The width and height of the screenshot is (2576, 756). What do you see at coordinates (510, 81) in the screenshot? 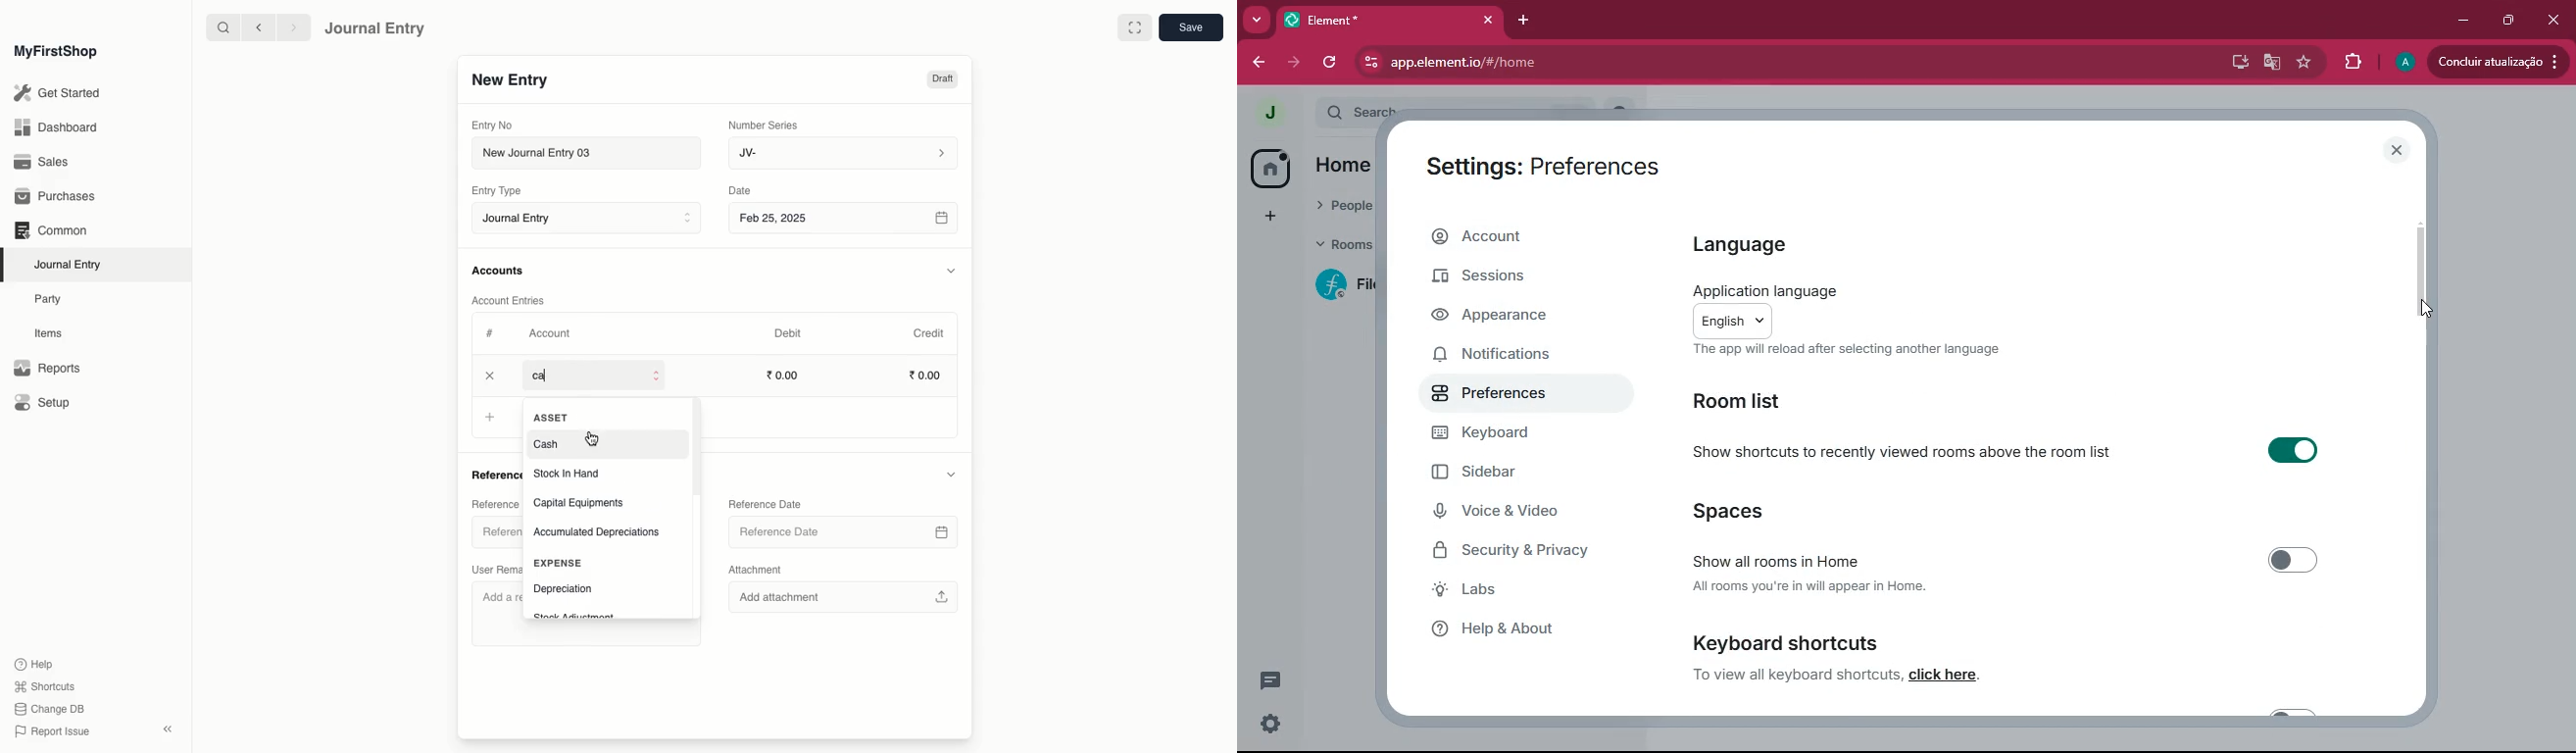
I see `New Entry` at bounding box center [510, 81].